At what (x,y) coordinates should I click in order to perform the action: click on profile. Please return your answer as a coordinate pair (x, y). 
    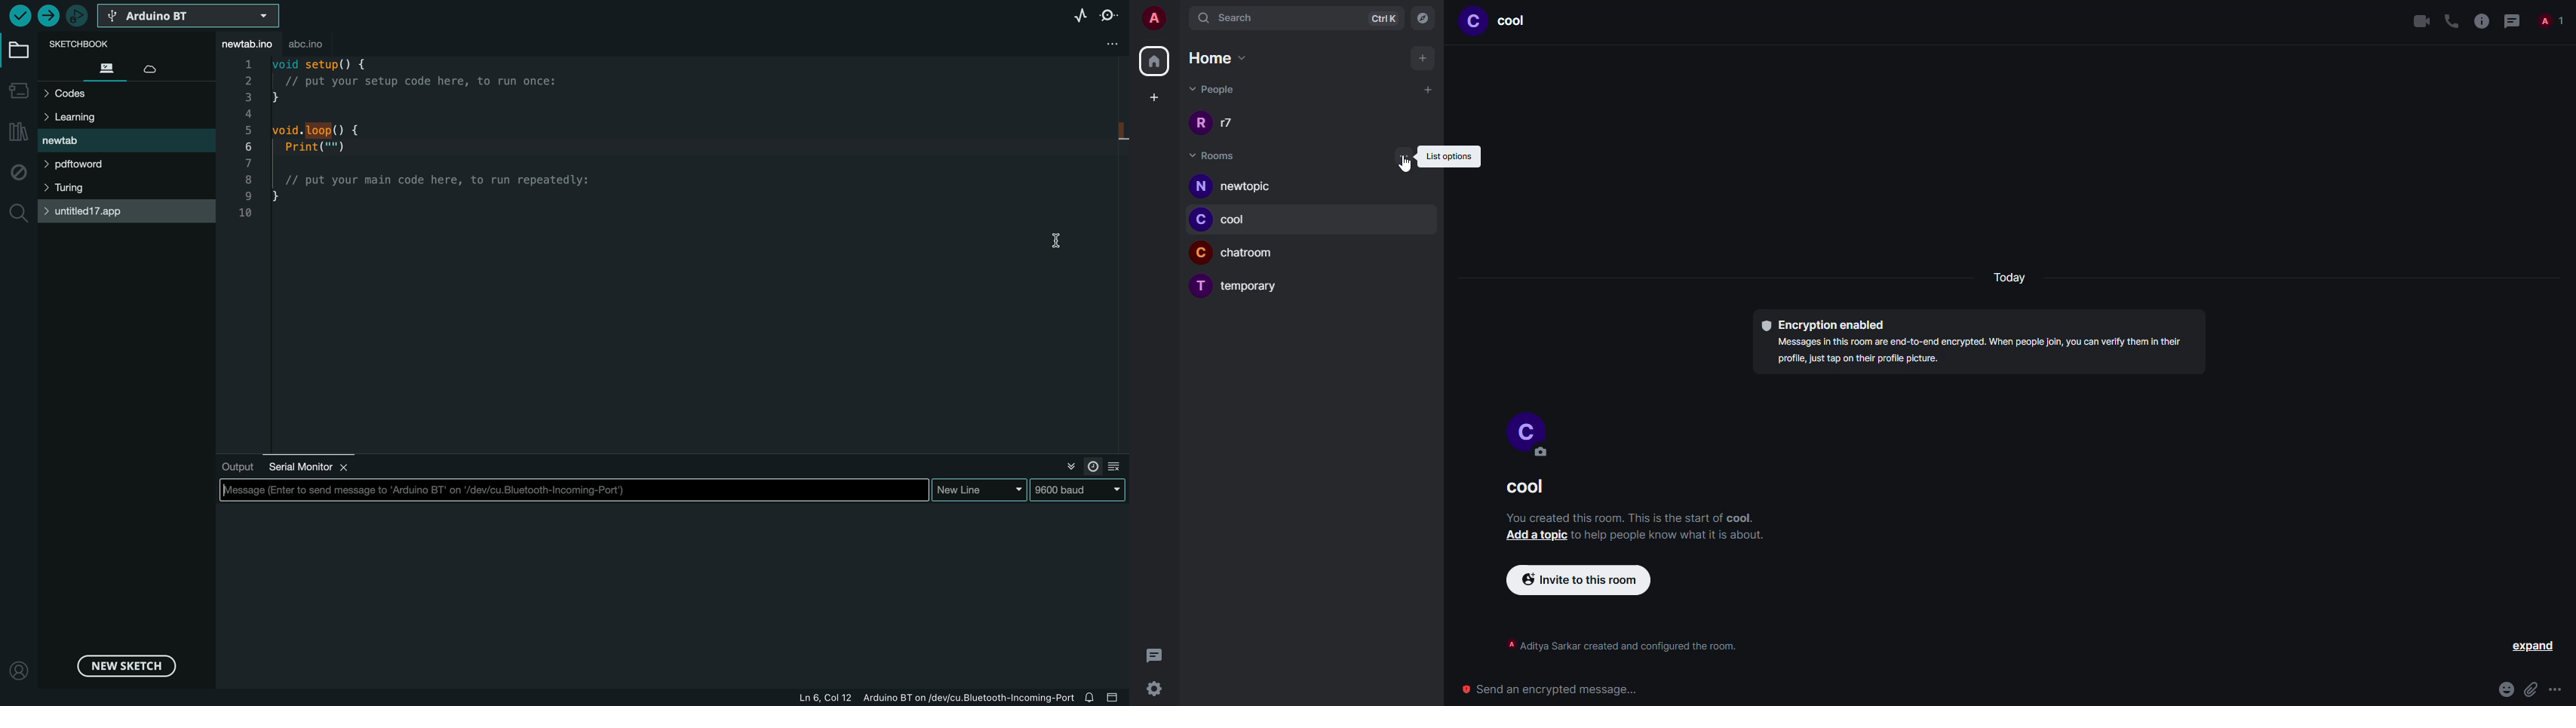
    Looking at the image, I should click on (1196, 219).